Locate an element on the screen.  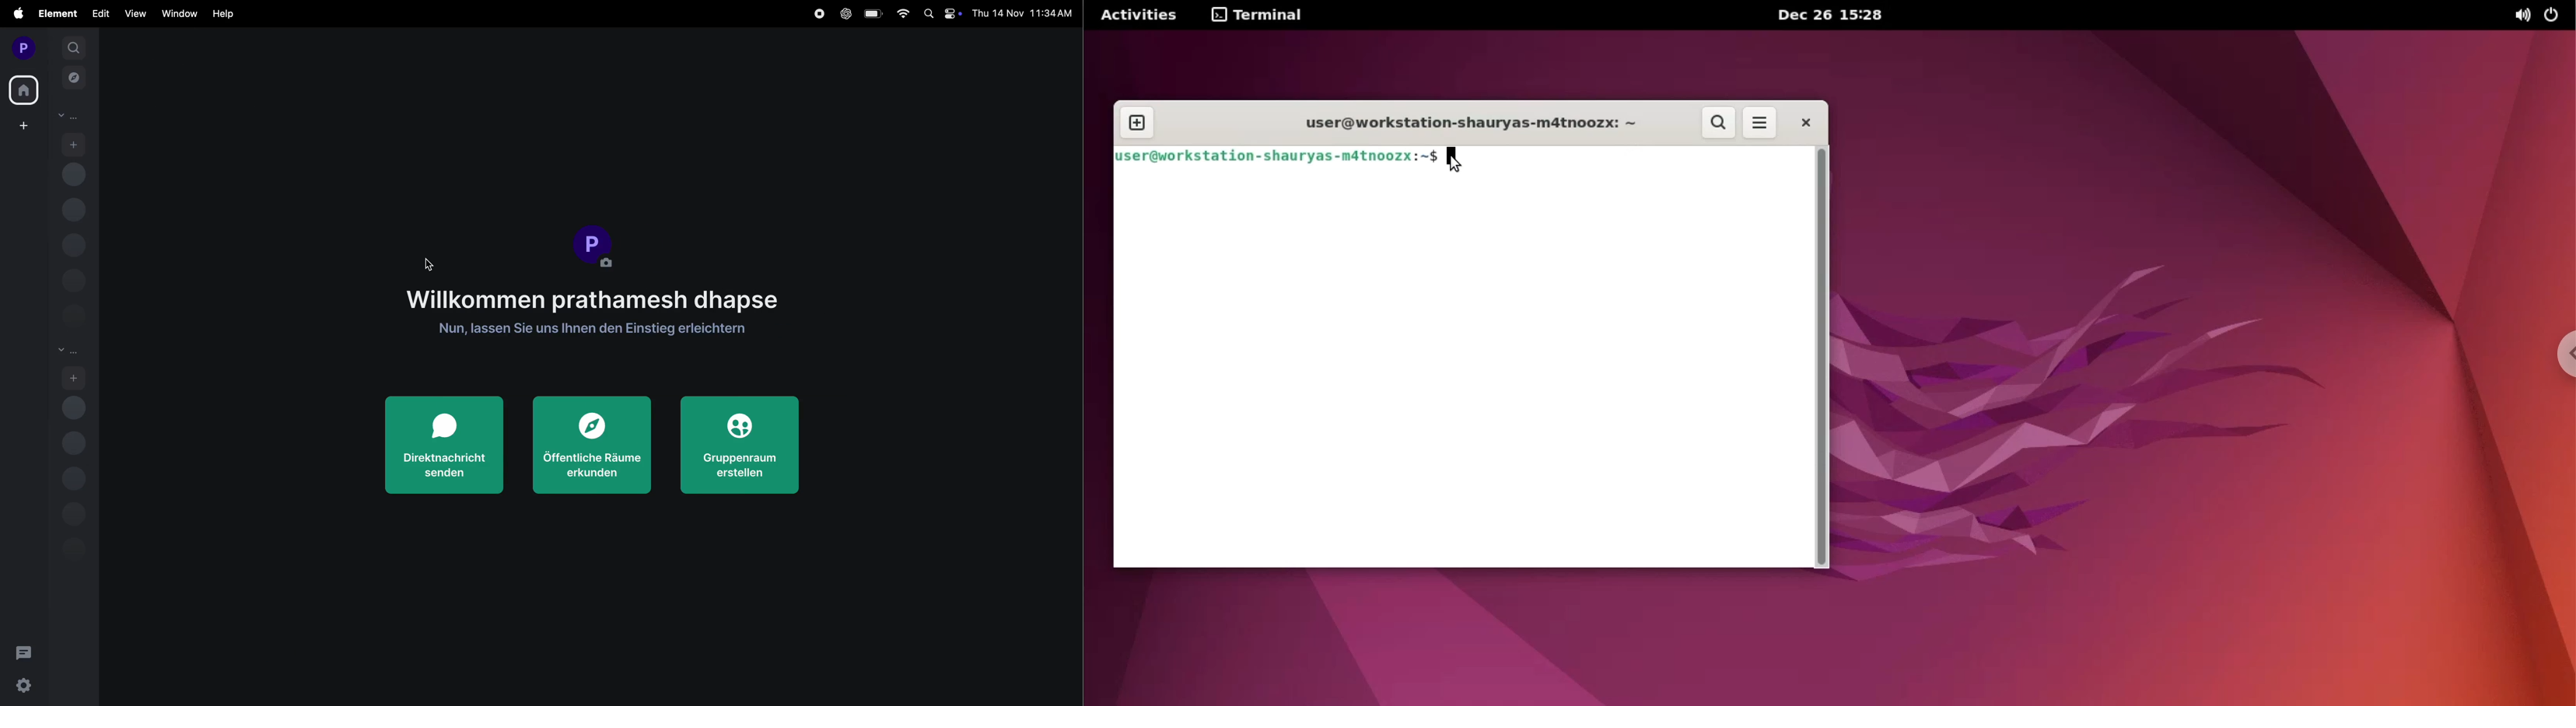
window is located at coordinates (176, 14).